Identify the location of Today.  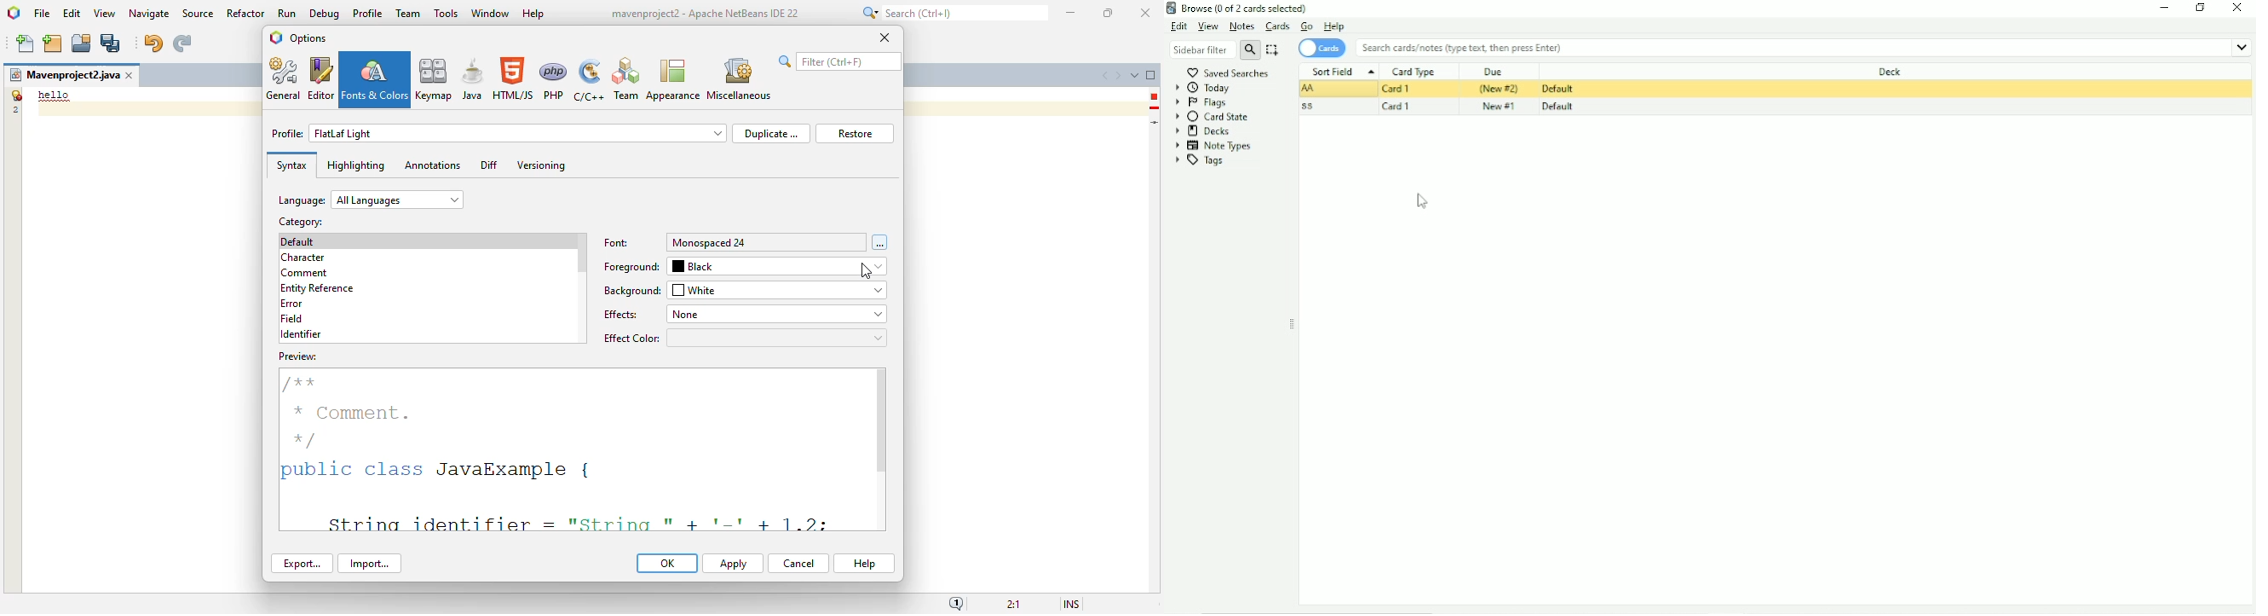
(1202, 88).